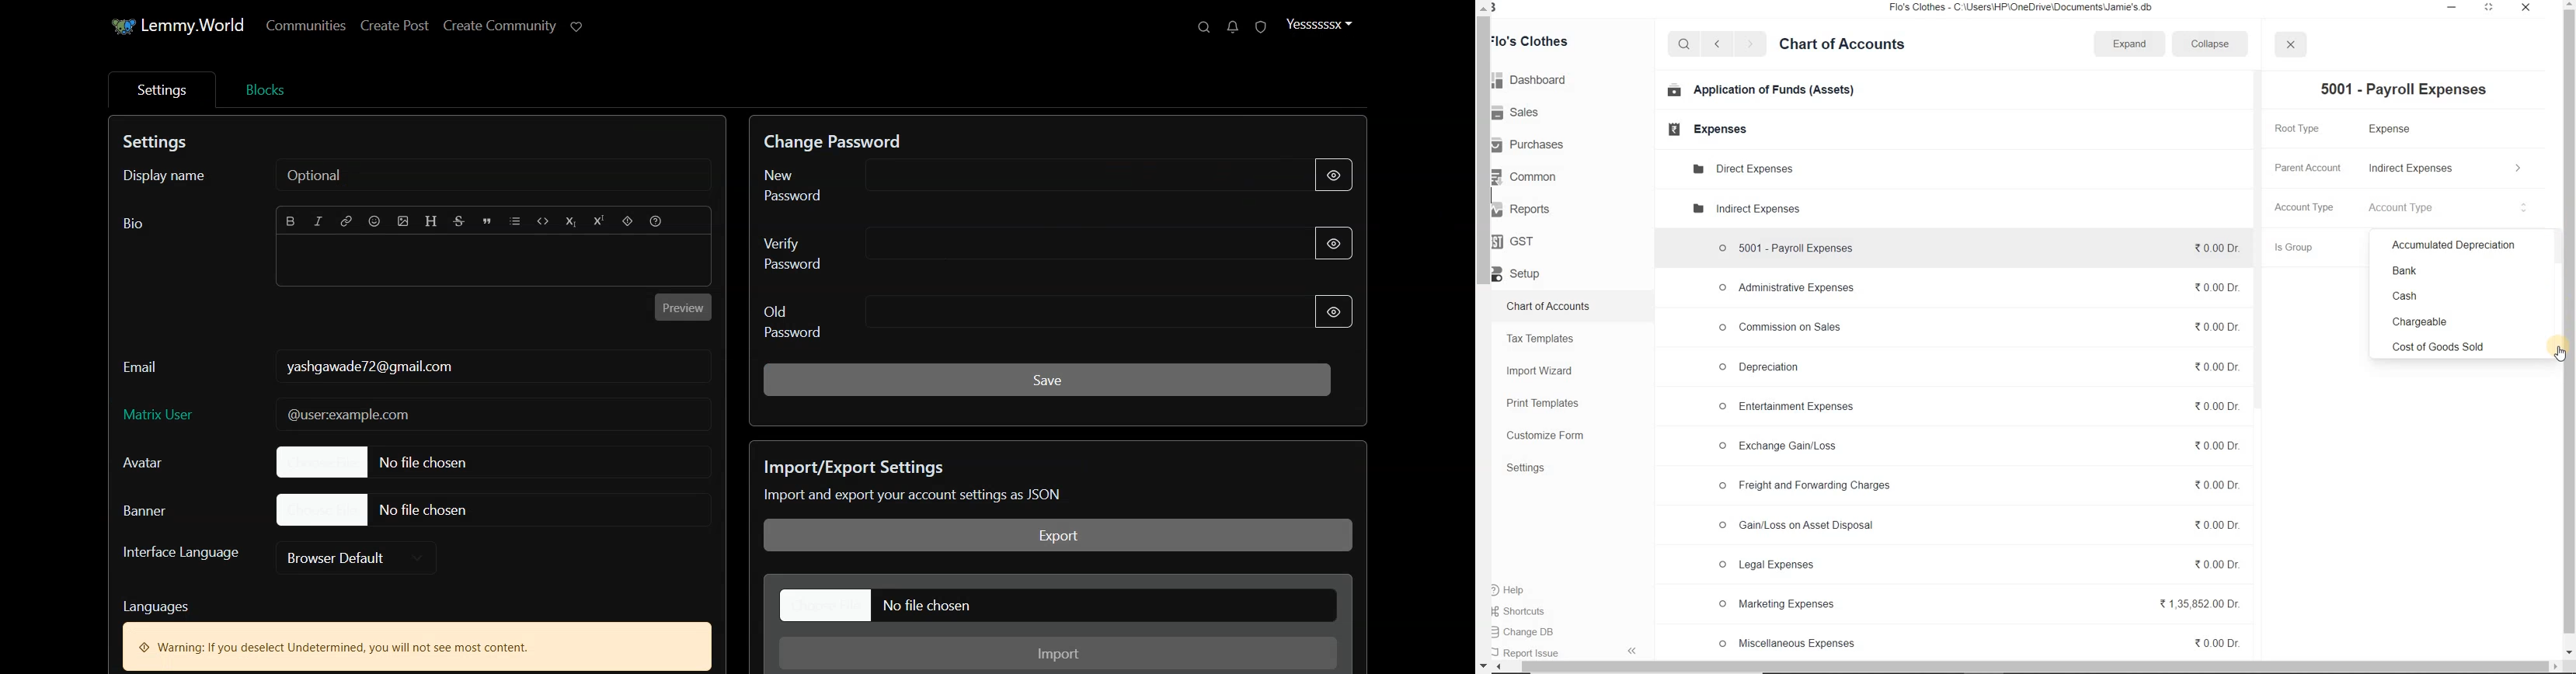  I want to click on Application of Funds (Assets), so click(1758, 92).